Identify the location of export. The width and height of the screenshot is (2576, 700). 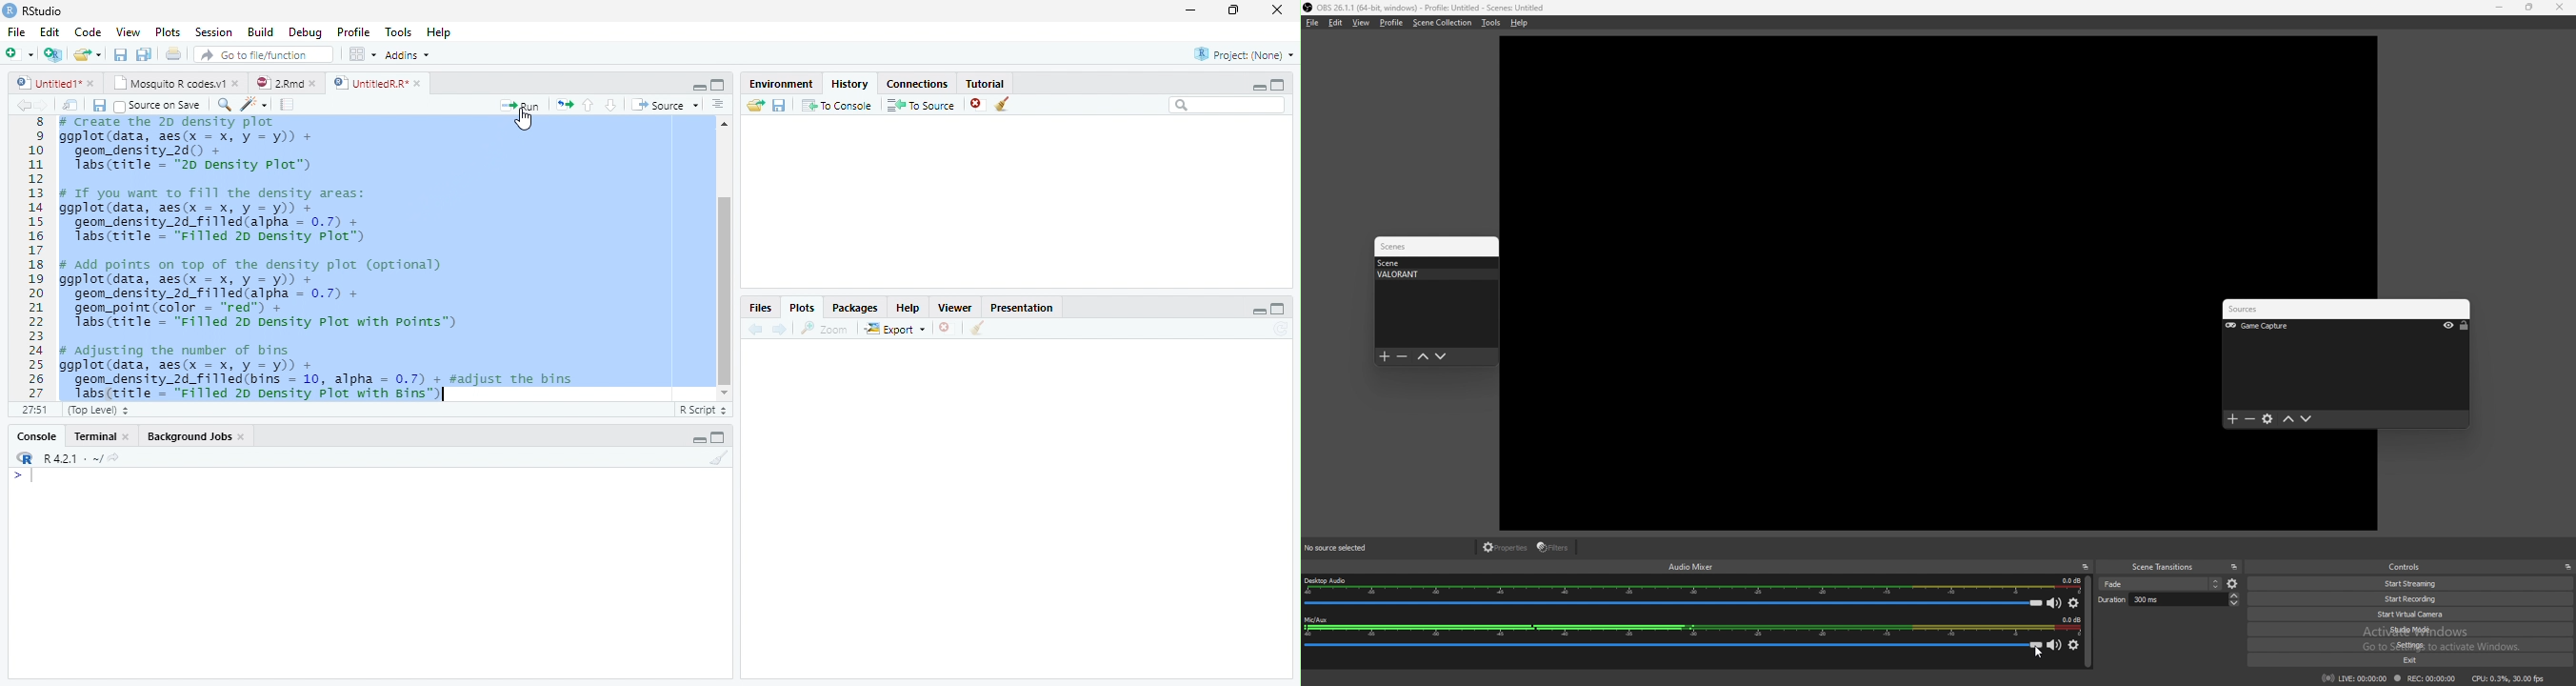
(894, 330).